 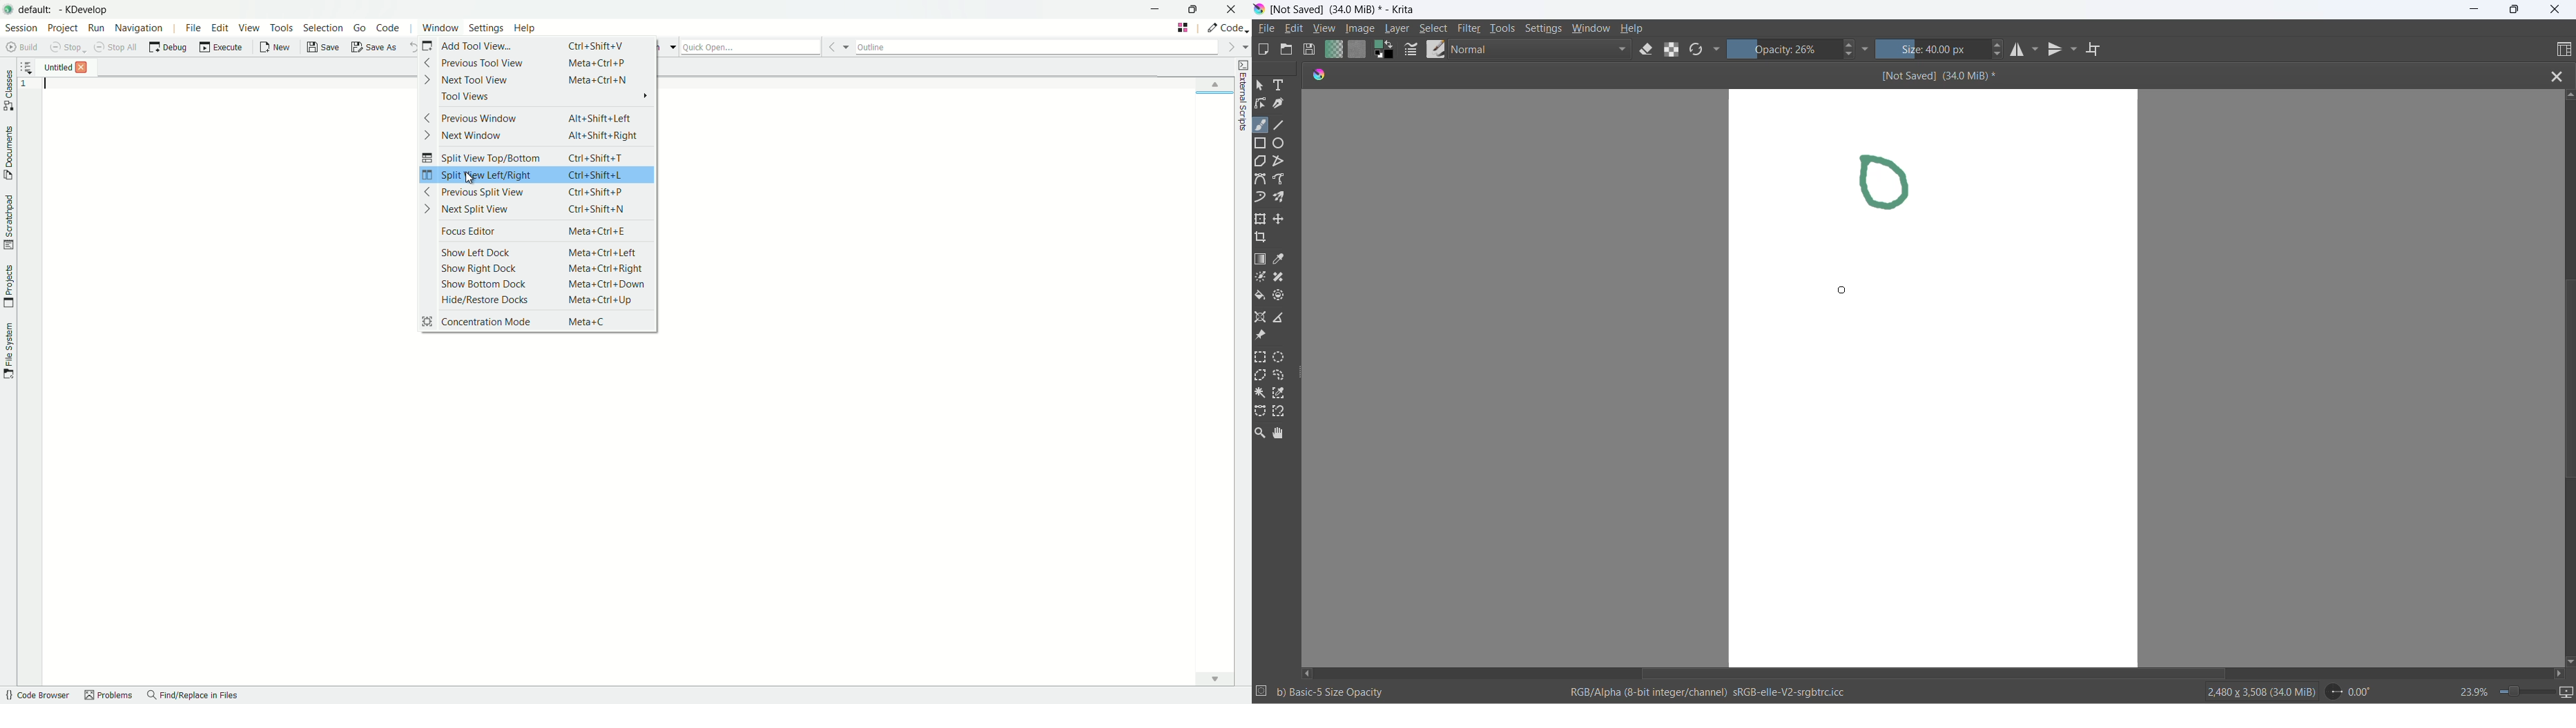 I want to click on colorize mask tool, so click(x=1262, y=277).